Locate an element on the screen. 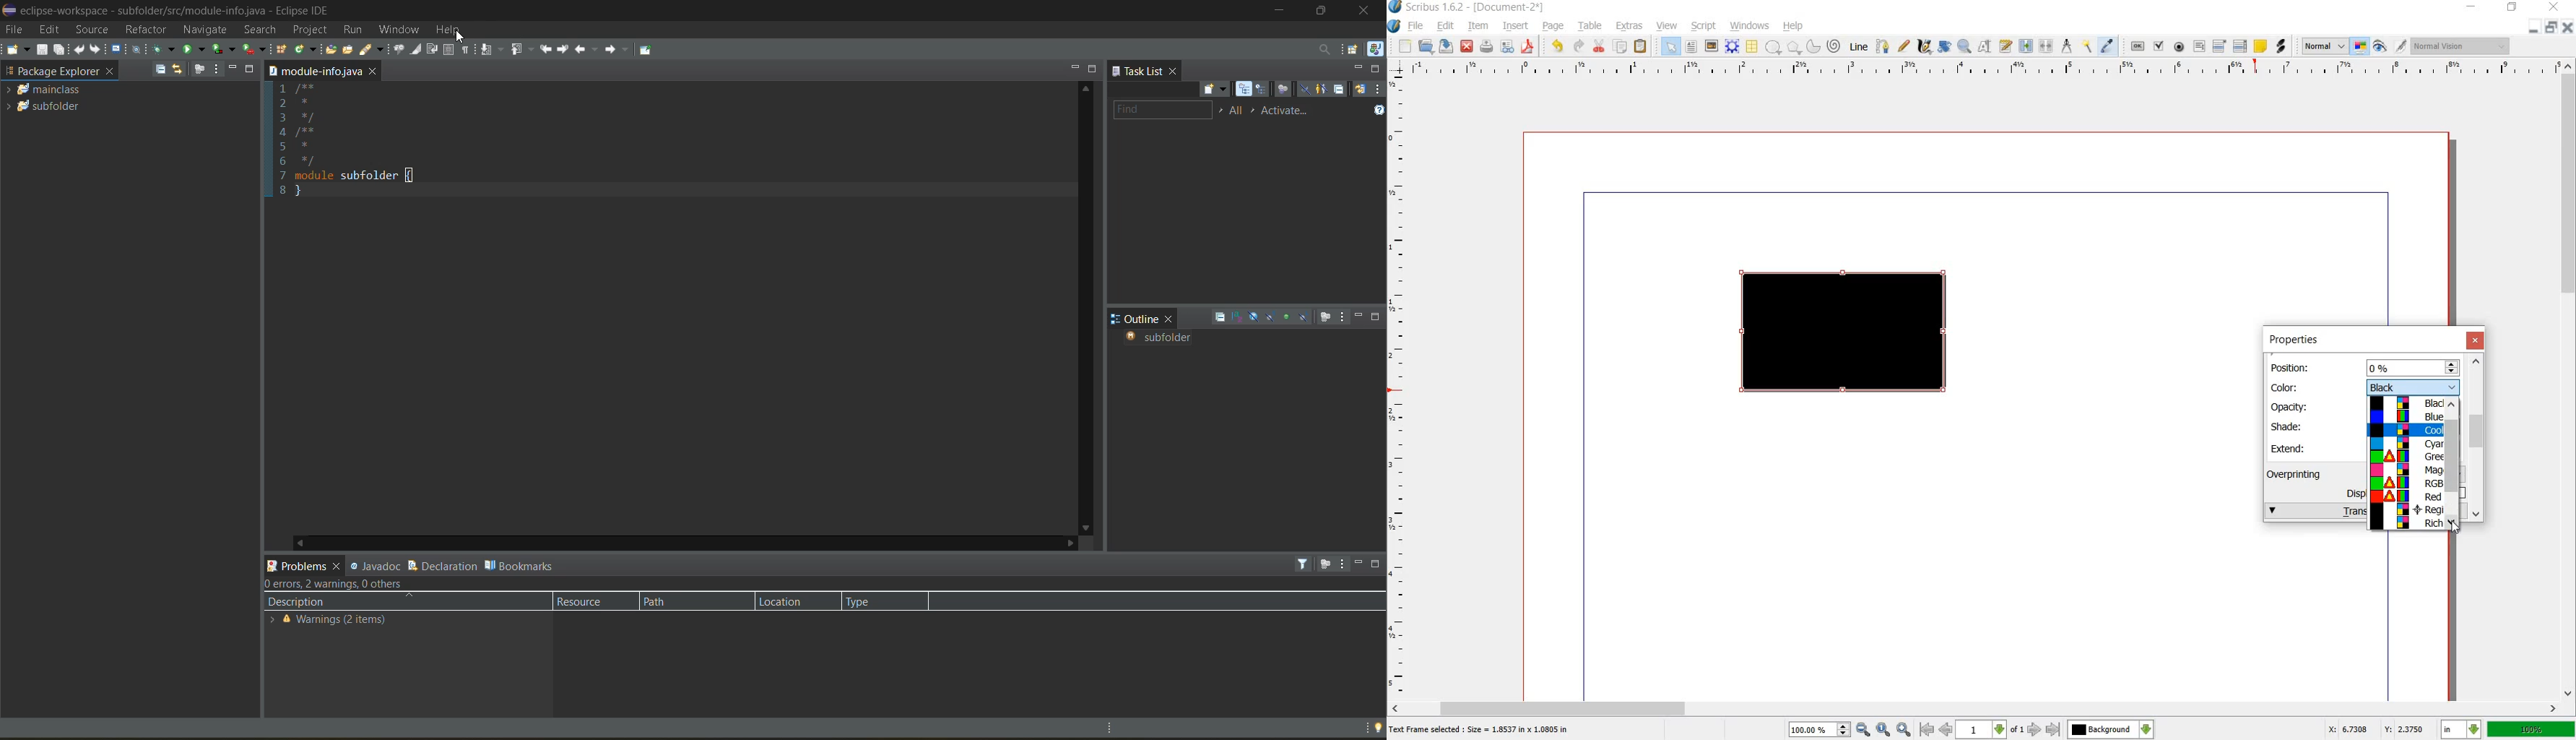 The image size is (2576, 756). scroll bar is located at coordinates (1976, 707).